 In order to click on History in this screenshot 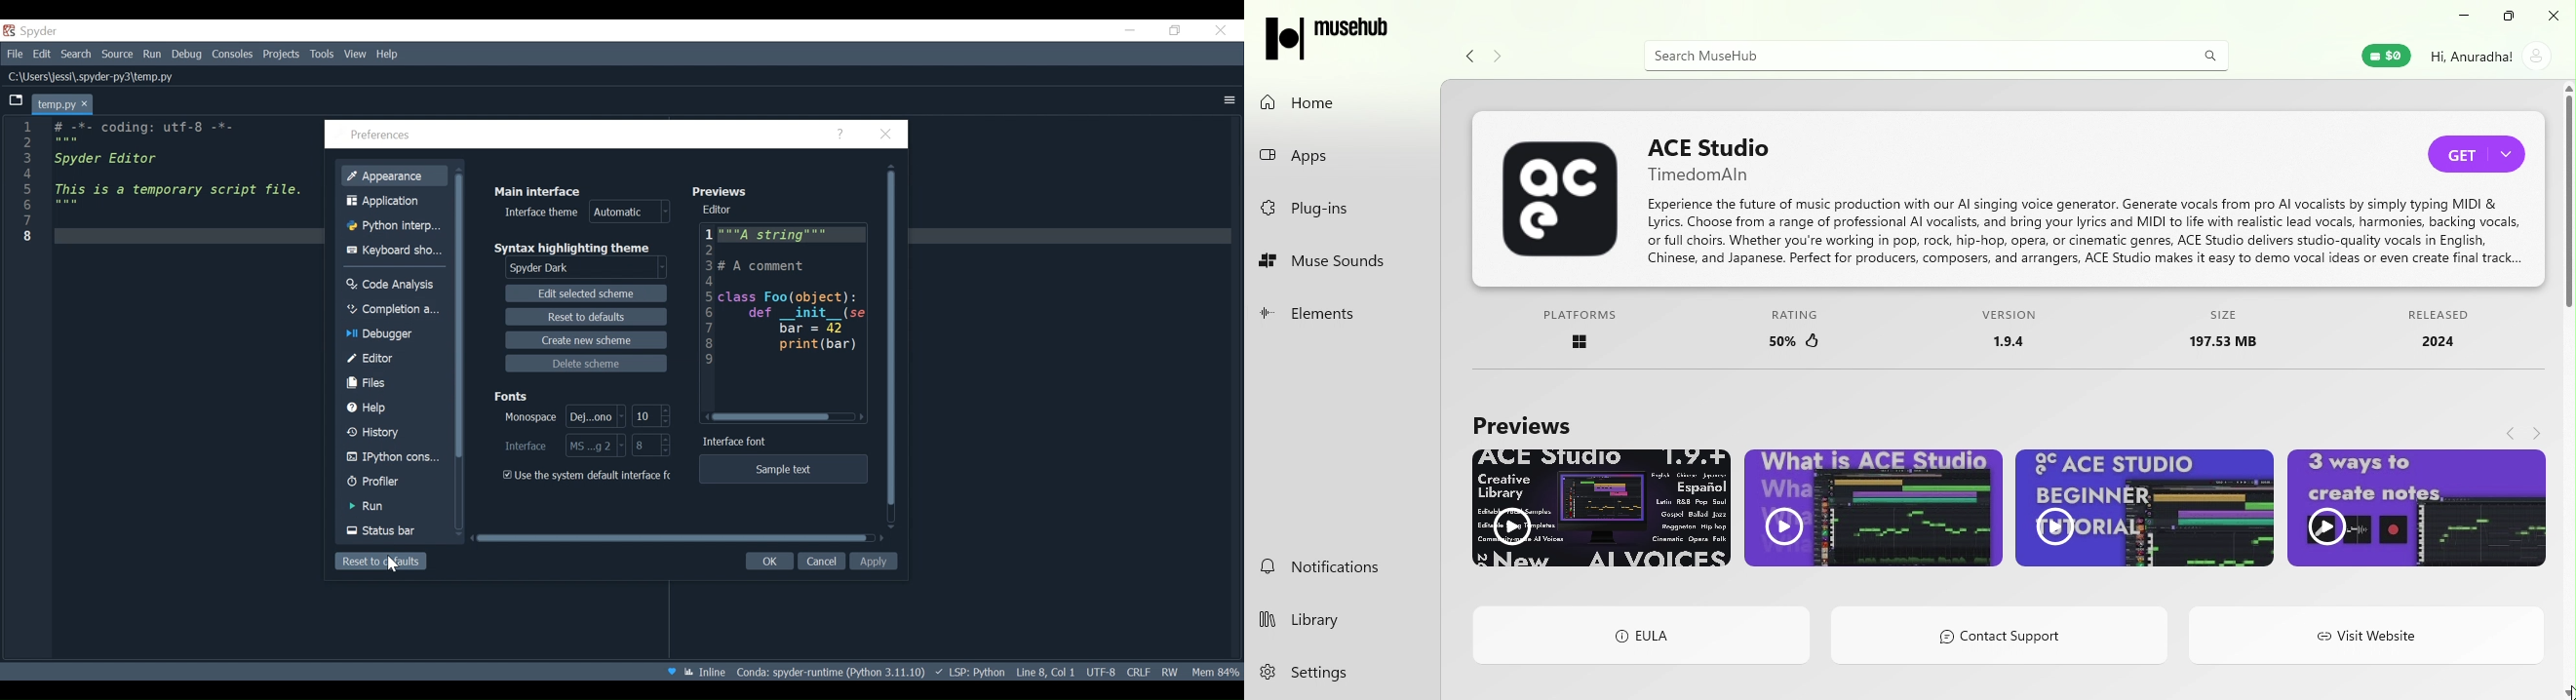, I will do `click(394, 433)`.